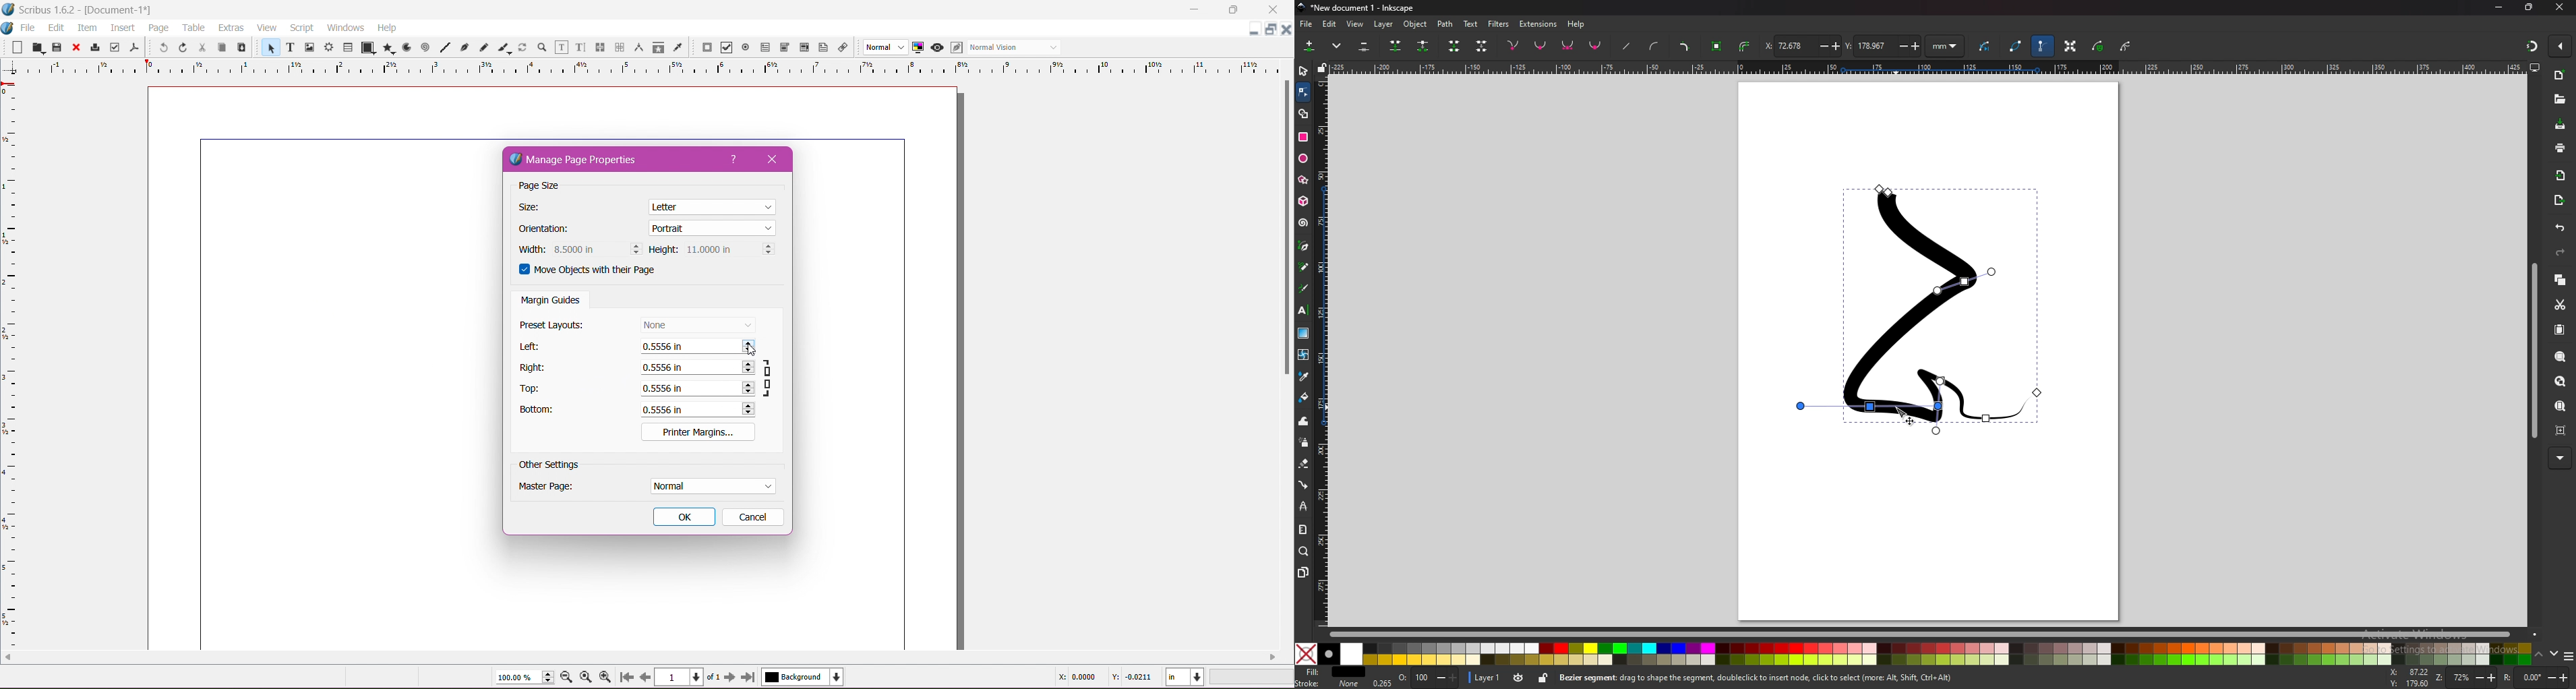 This screenshot has height=700, width=2576. What do you see at coordinates (1303, 71) in the screenshot?
I see `selector` at bounding box center [1303, 71].